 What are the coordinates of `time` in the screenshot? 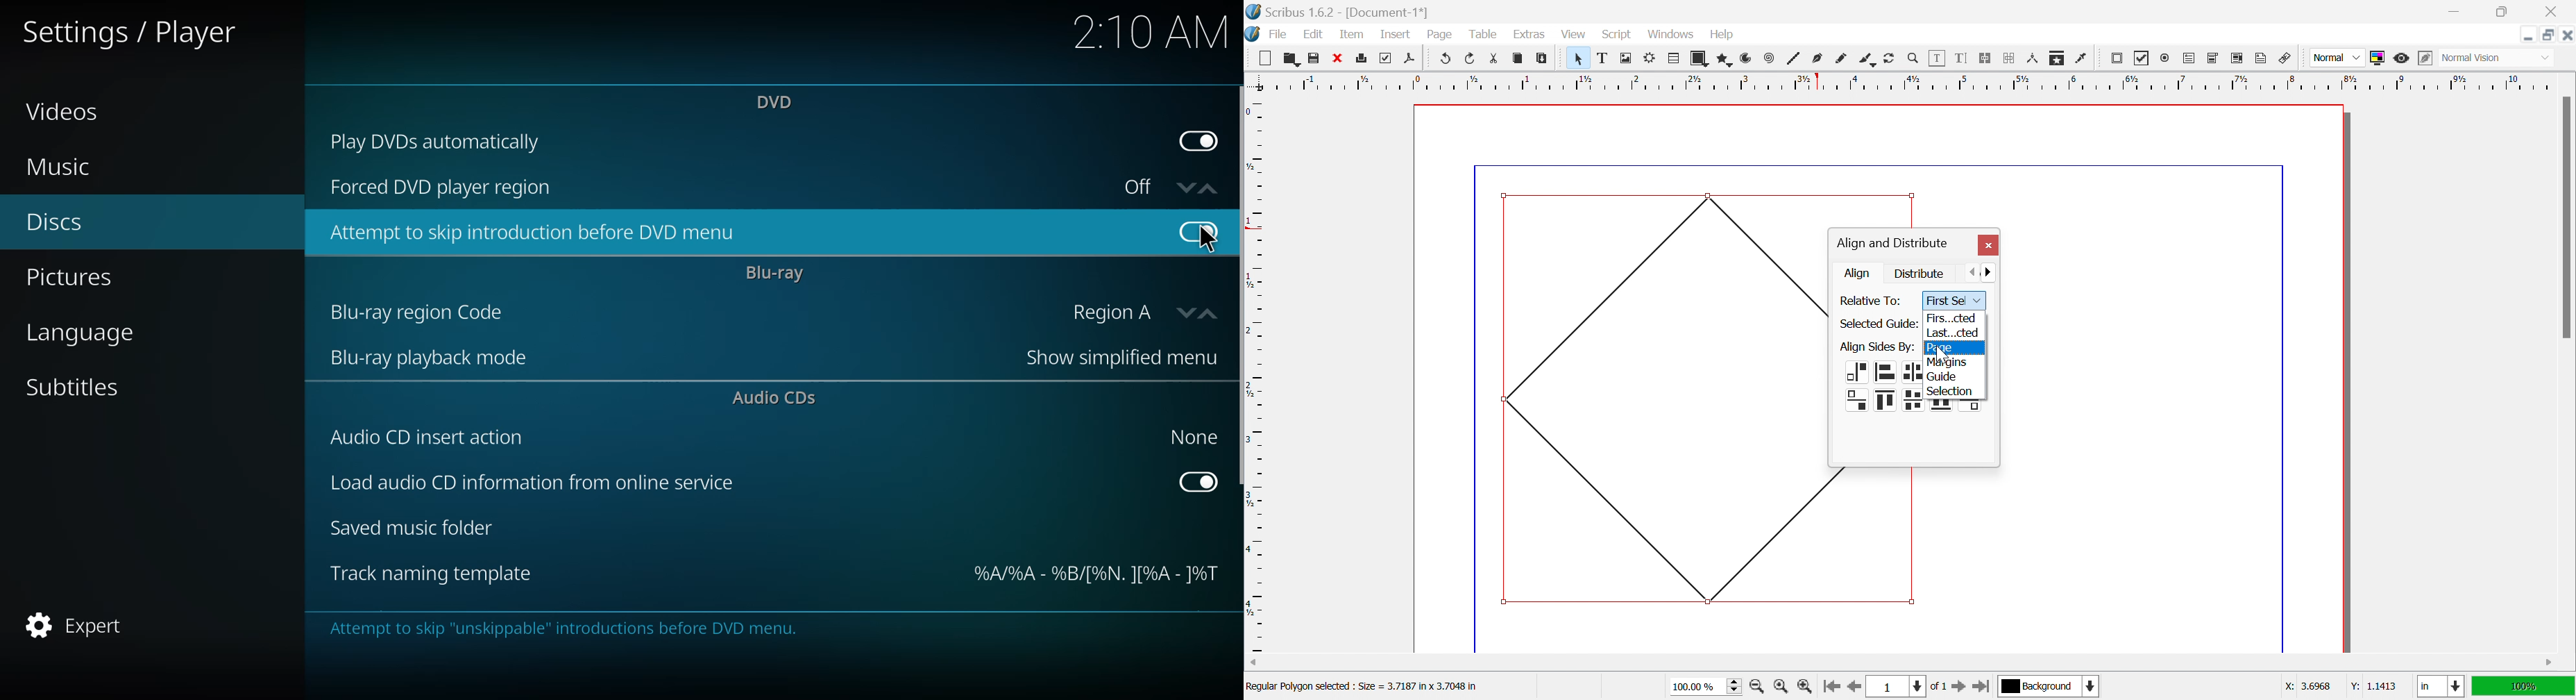 It's located at (1151, 32).